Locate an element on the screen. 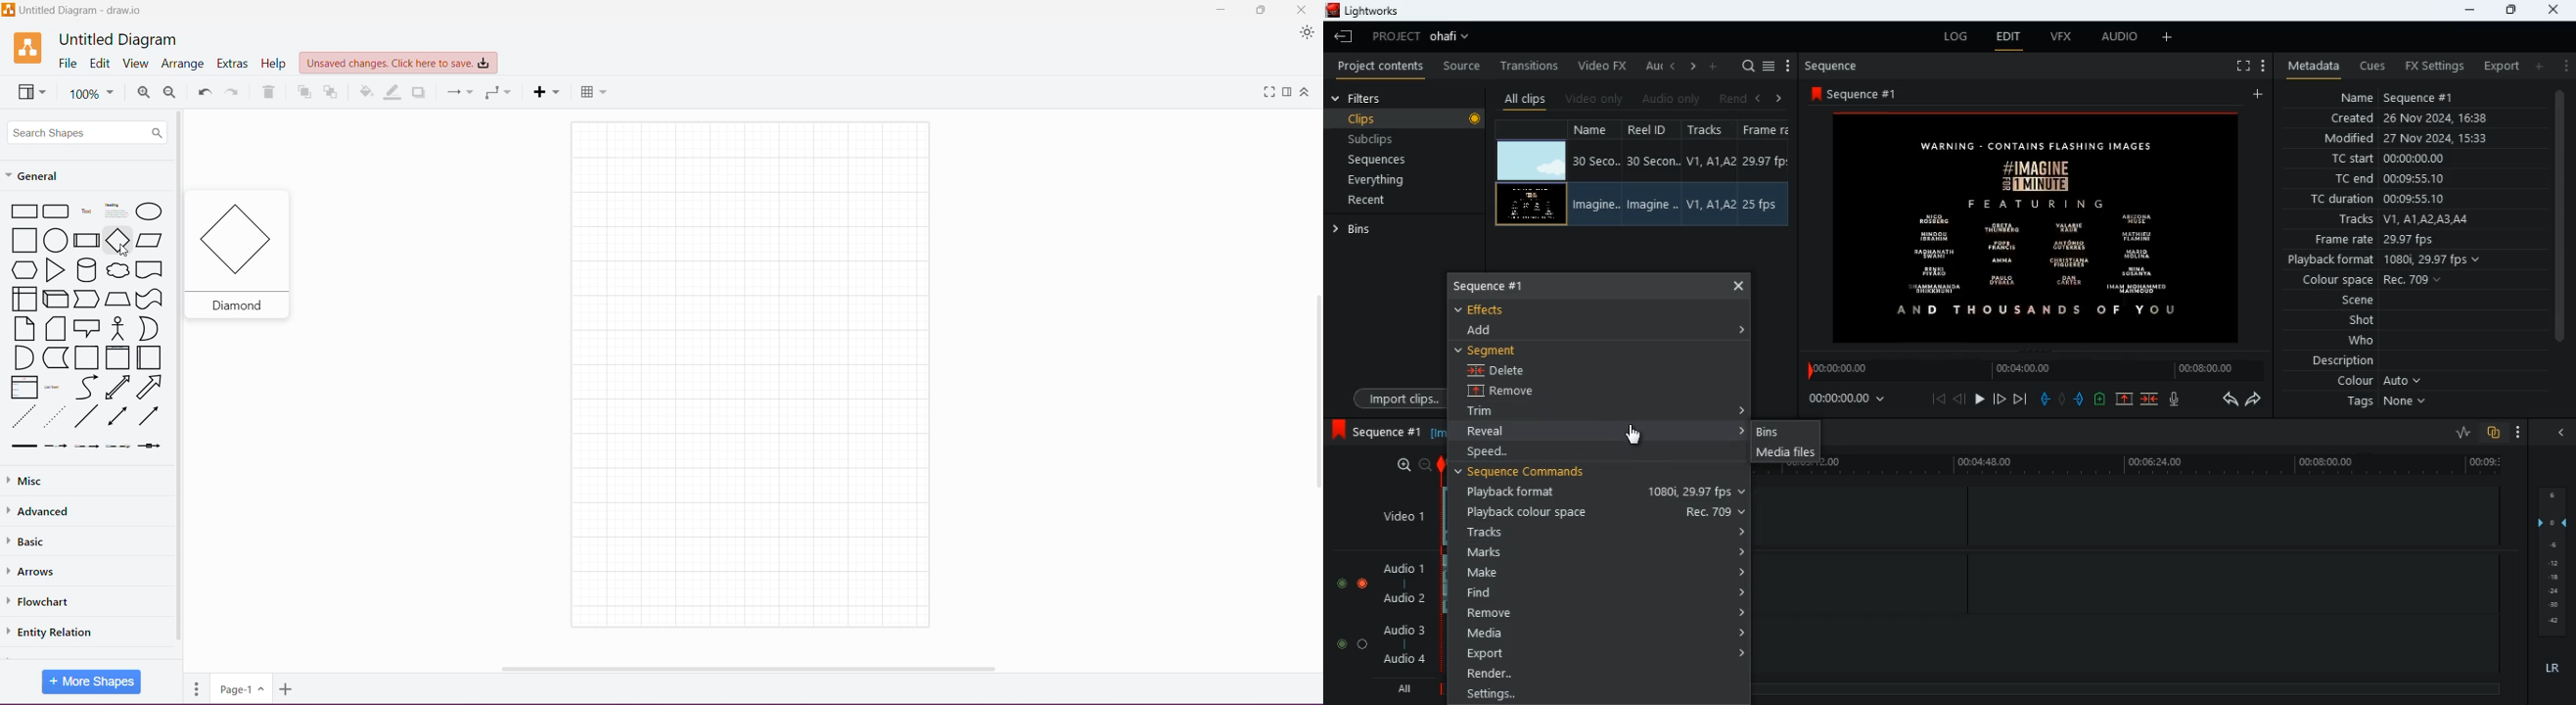  Advanced is located at coordinates (43, 511).